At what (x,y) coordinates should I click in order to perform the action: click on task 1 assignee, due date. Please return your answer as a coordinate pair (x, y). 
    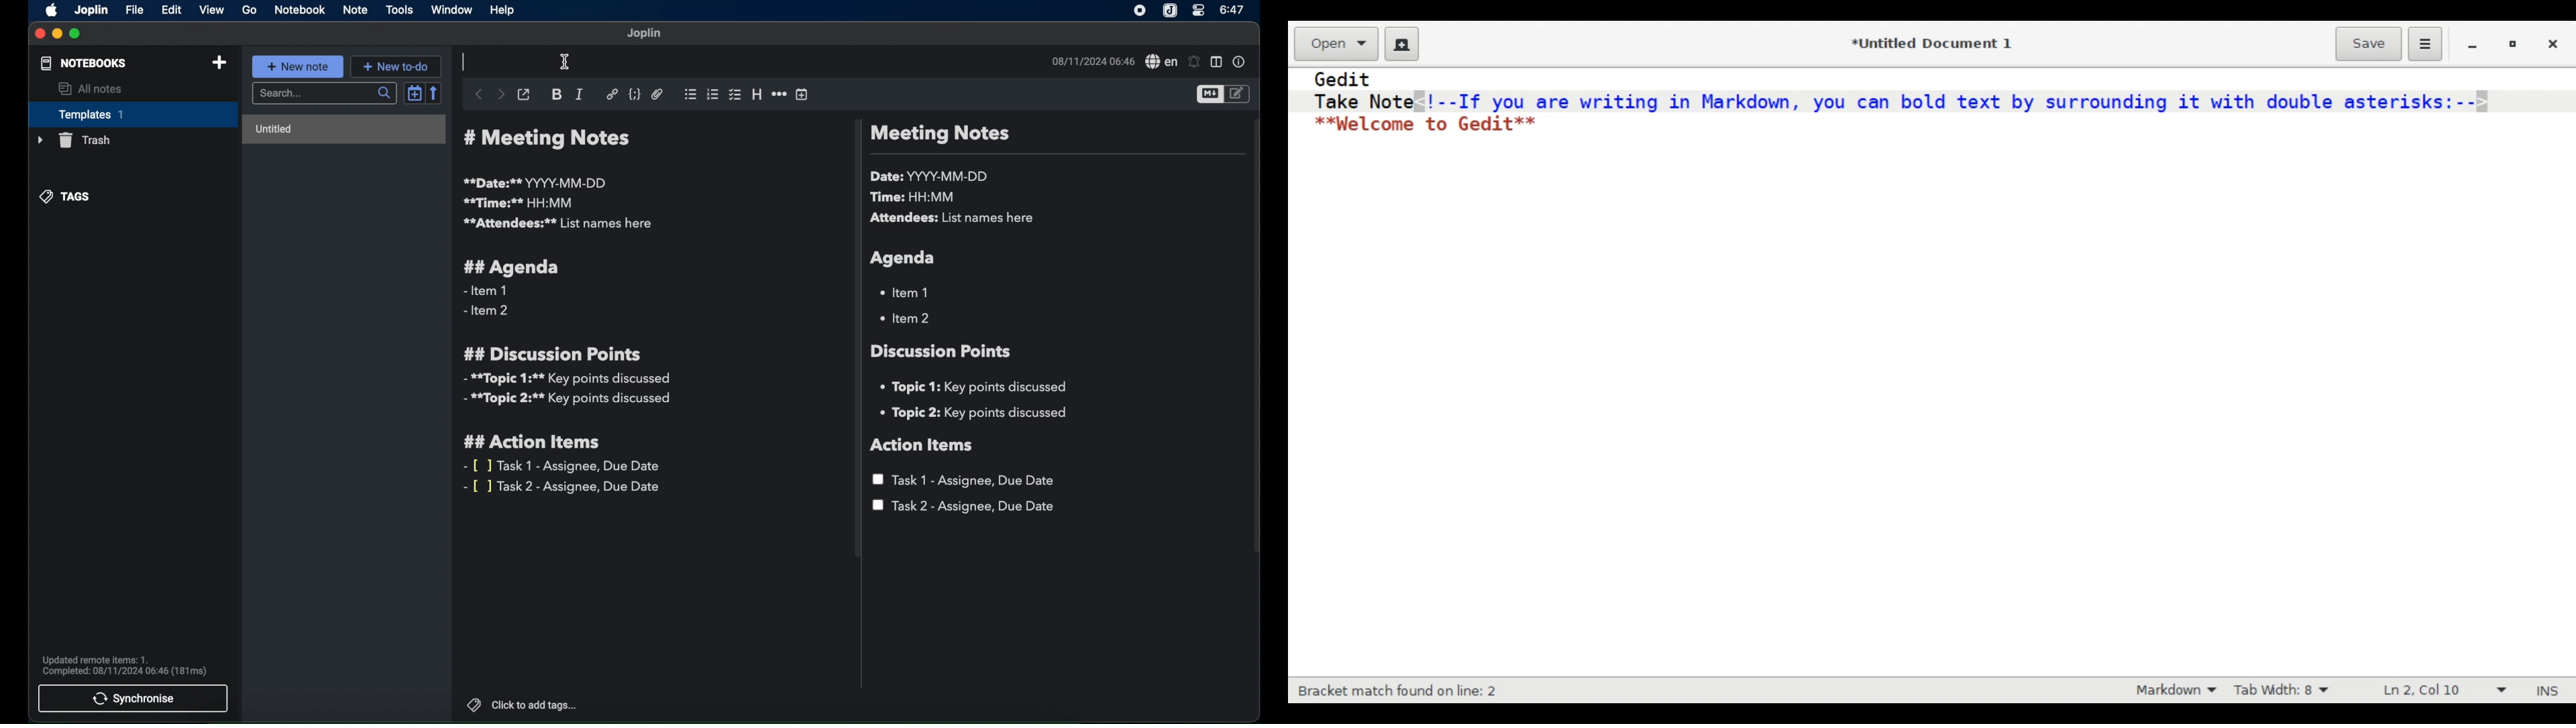
    Looking at the image, I should click on (966, 480).